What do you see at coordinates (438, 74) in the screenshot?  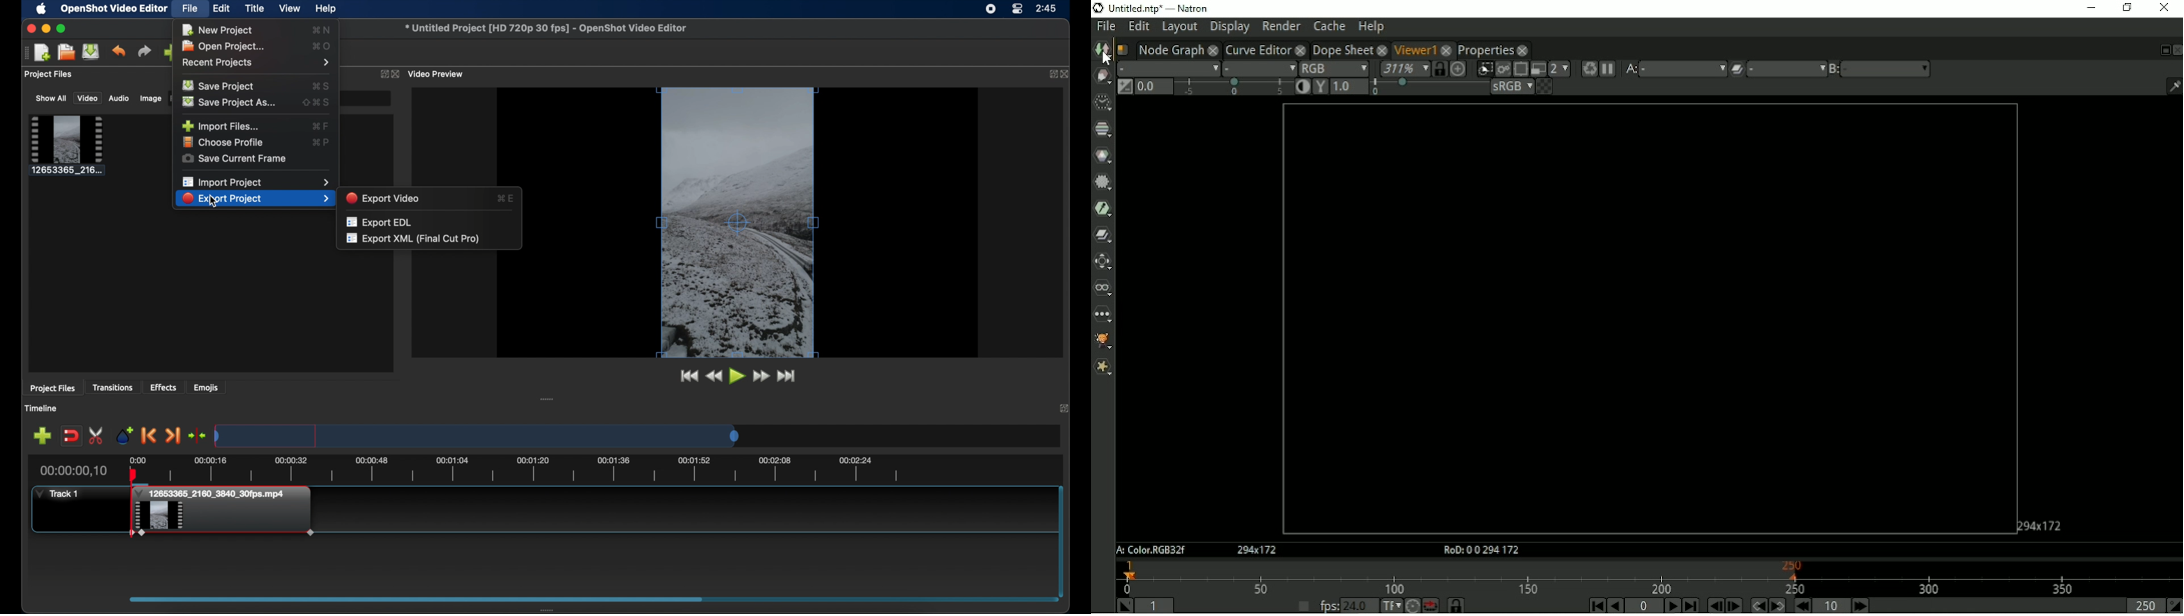 I see `video preview` at bounding box center [438, 74].